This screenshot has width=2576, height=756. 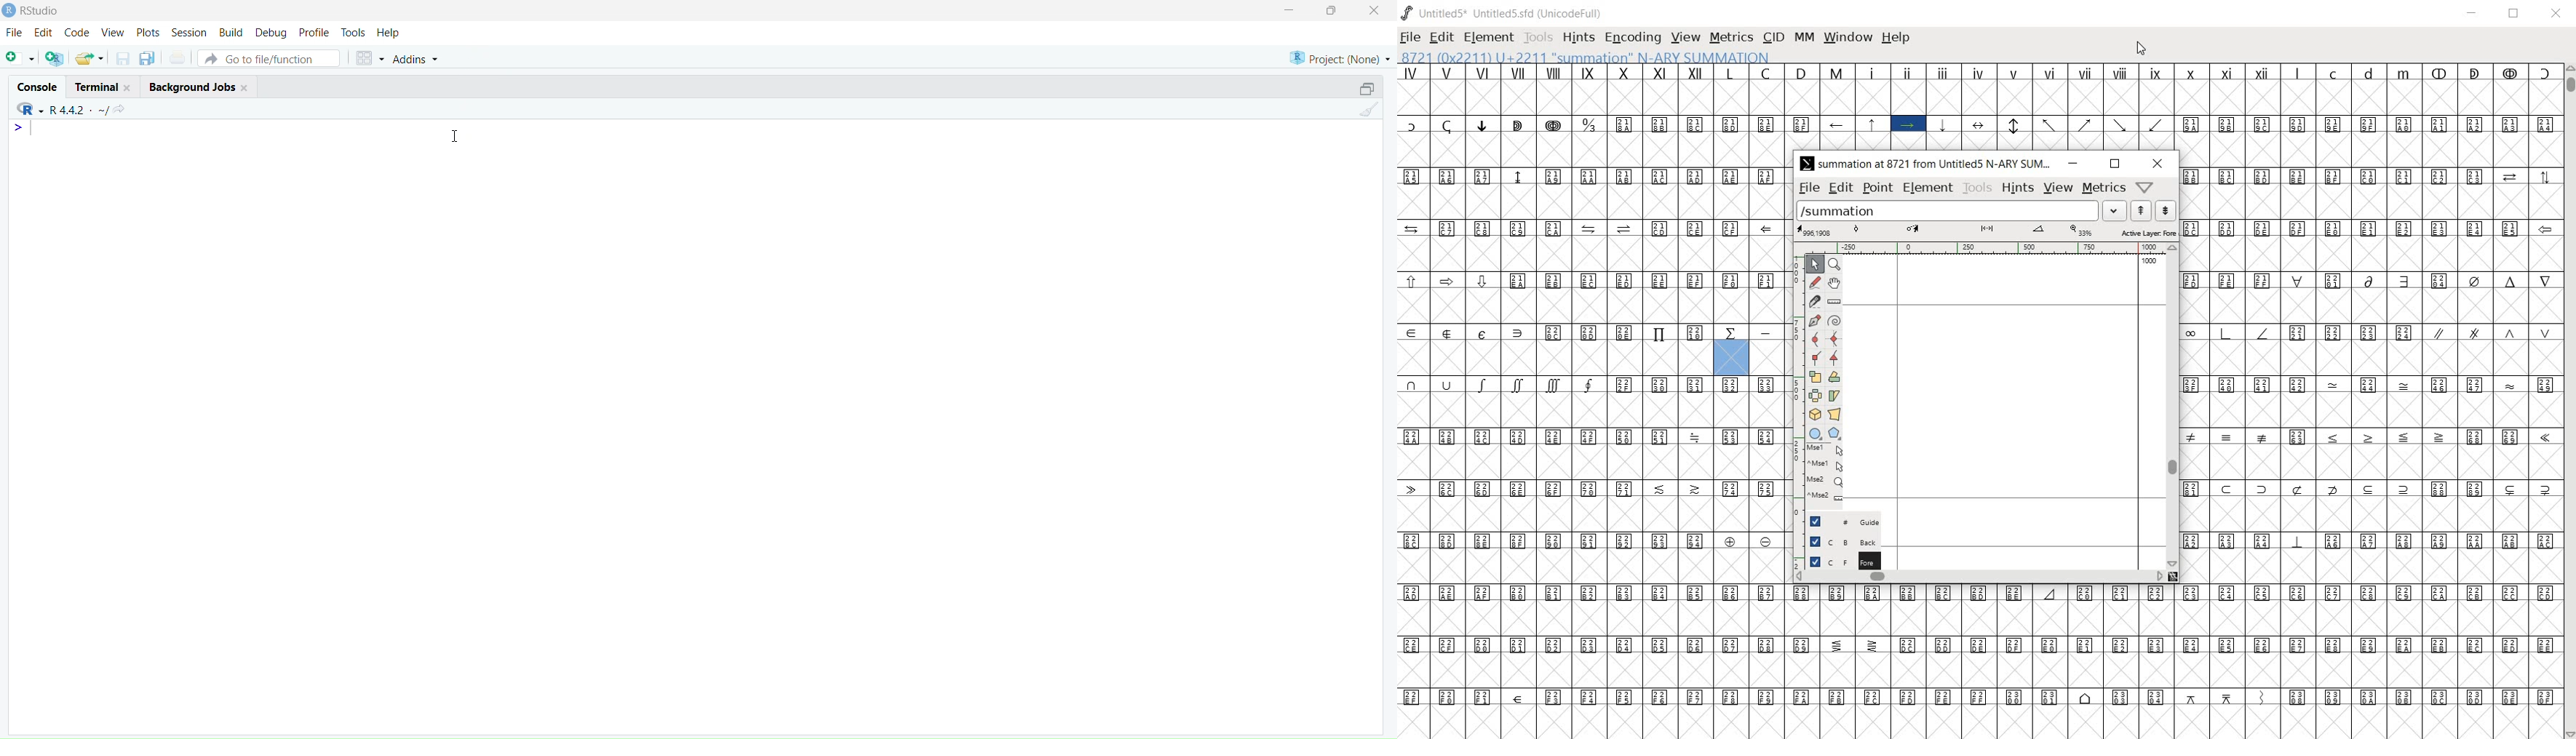 I want to click on build, so click(x=232, y=32).